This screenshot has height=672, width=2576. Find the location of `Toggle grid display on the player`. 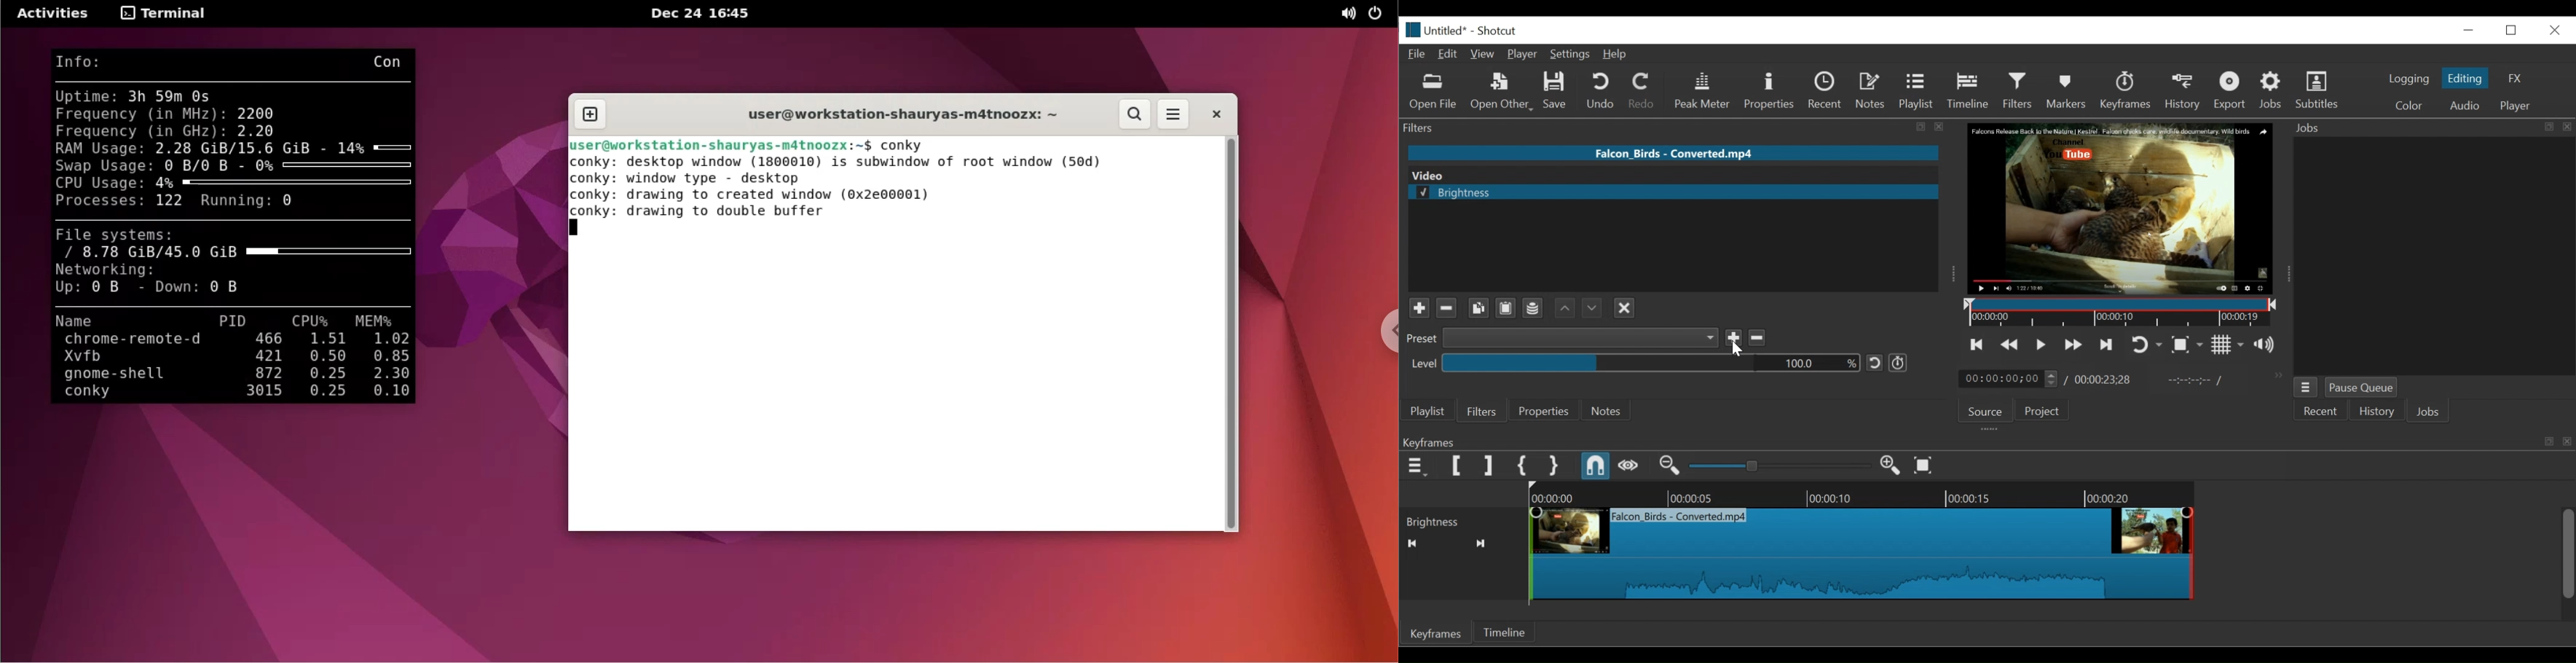

Toggle grid display on the player is located at coordinates (2229, 345).